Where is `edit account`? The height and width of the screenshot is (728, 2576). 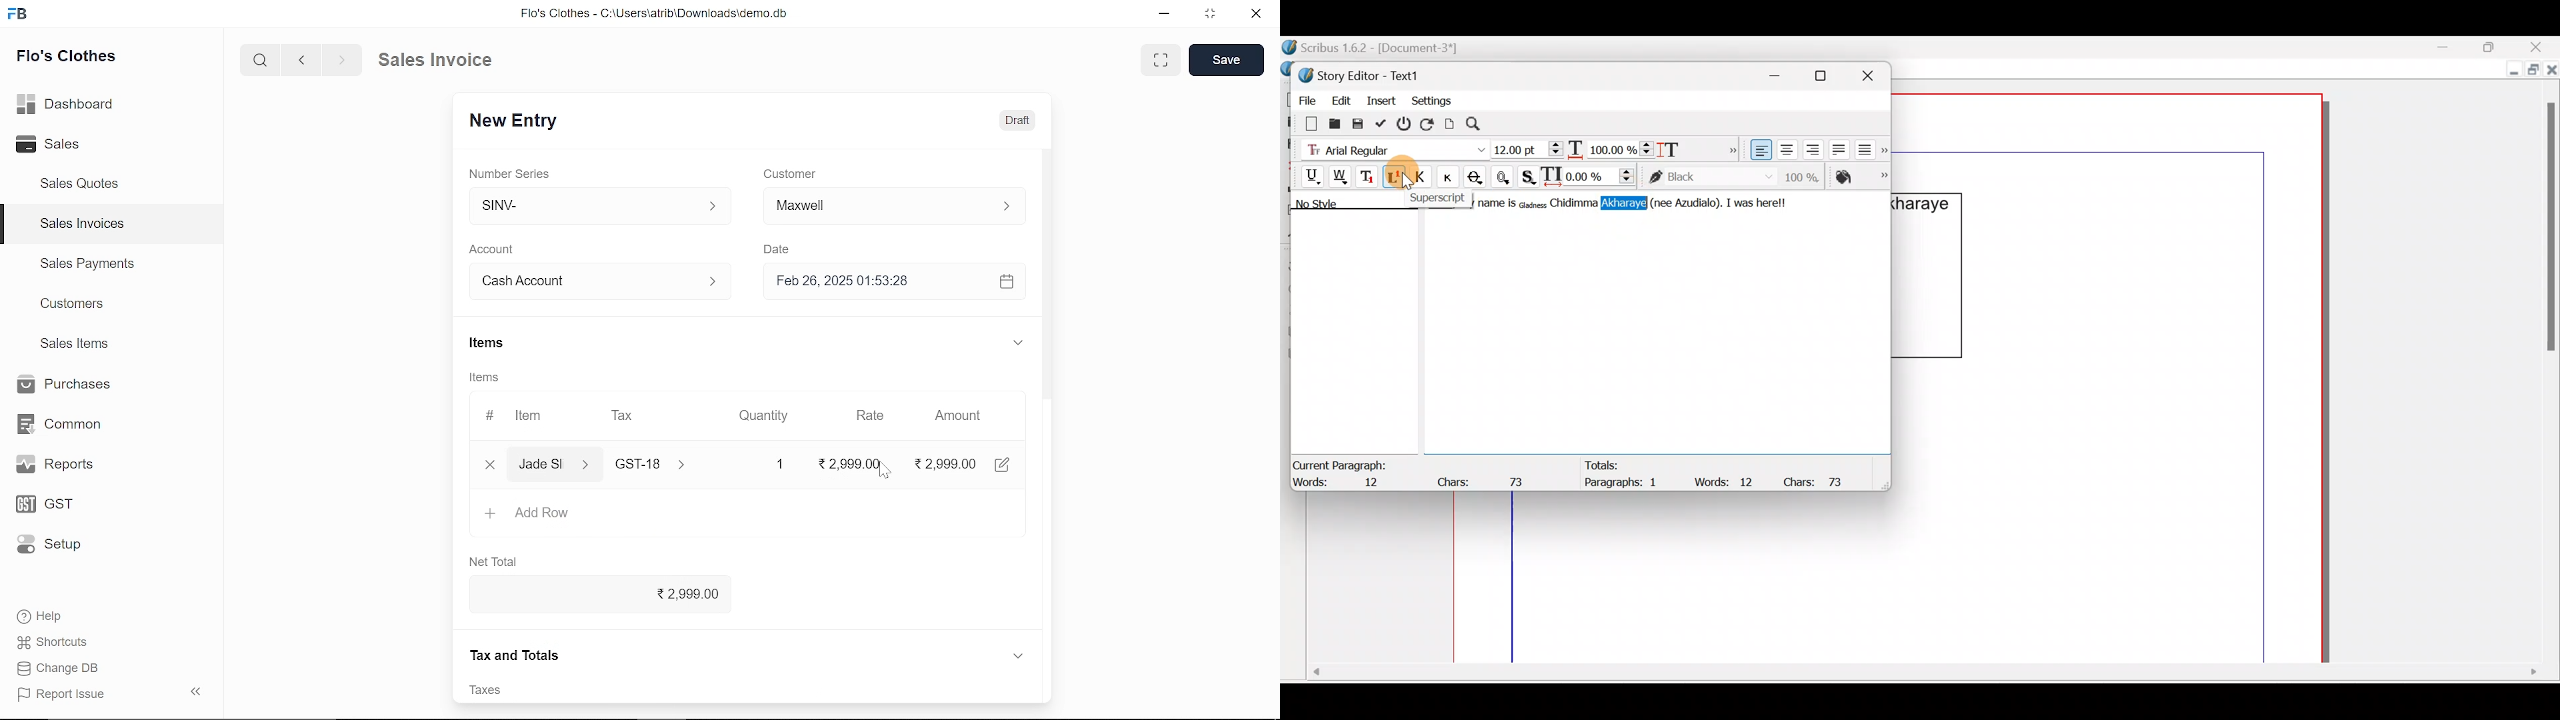
edit account is located at coordinates (1006, 463).